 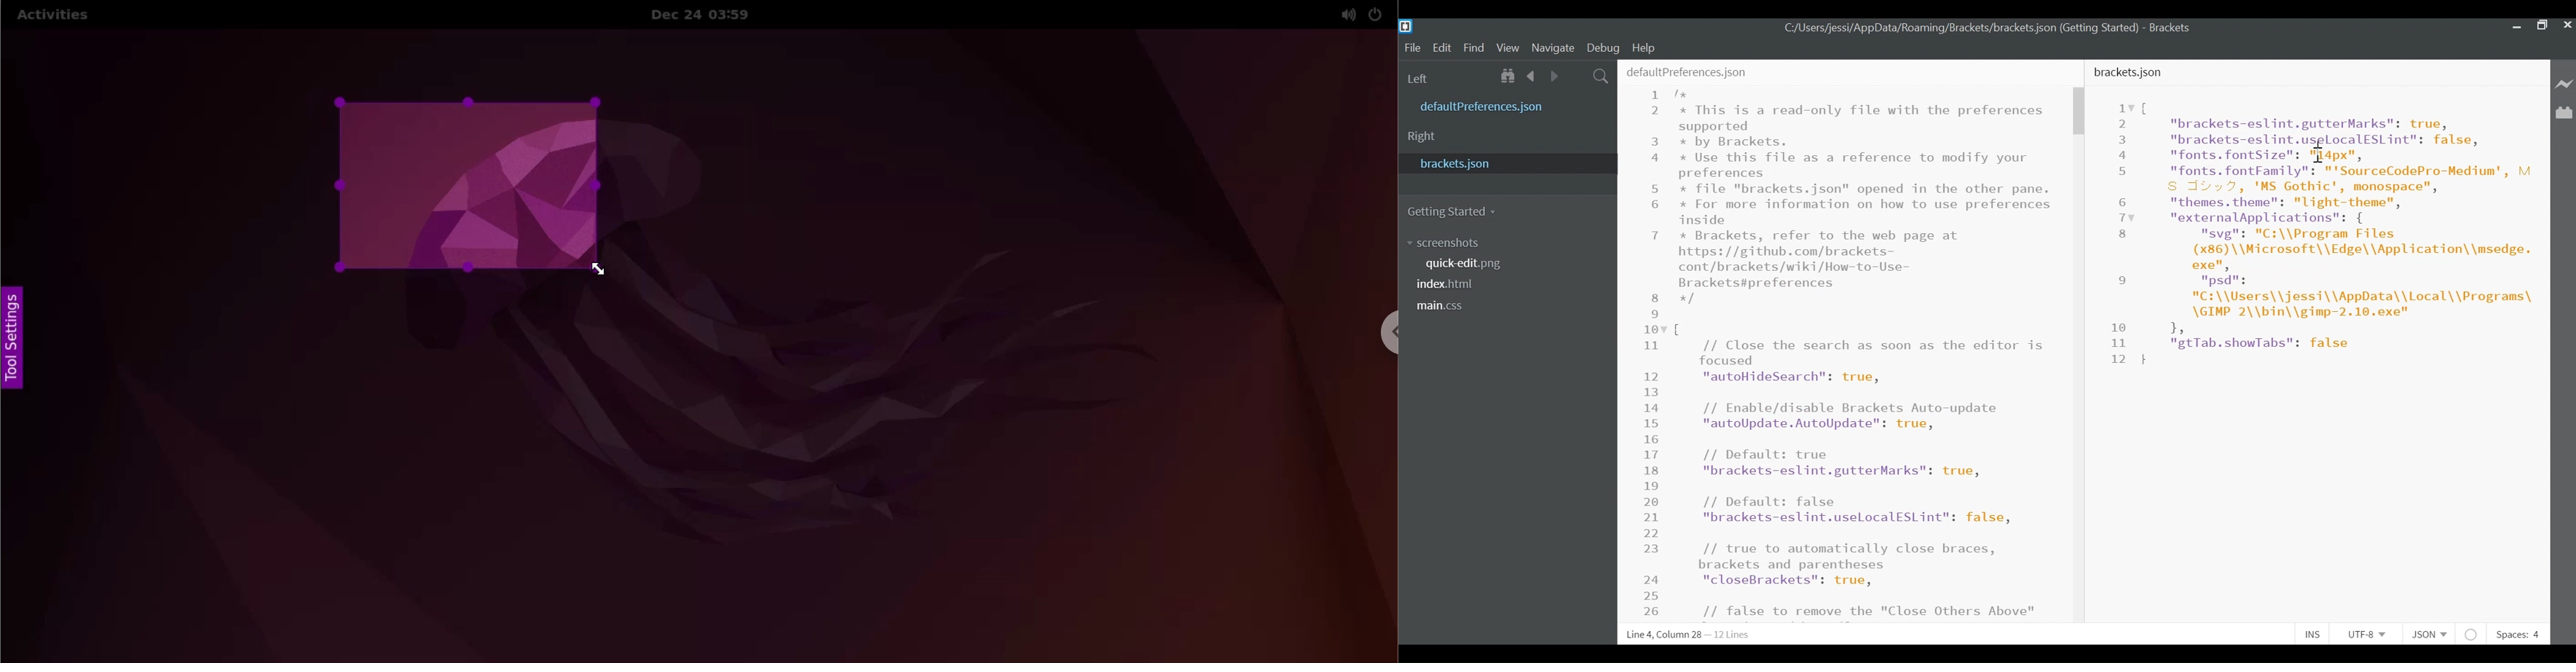 What do you see at coordinates (2321, 151) in the screenshot?
I see `Cursor` at bounding box center [2321, 151].